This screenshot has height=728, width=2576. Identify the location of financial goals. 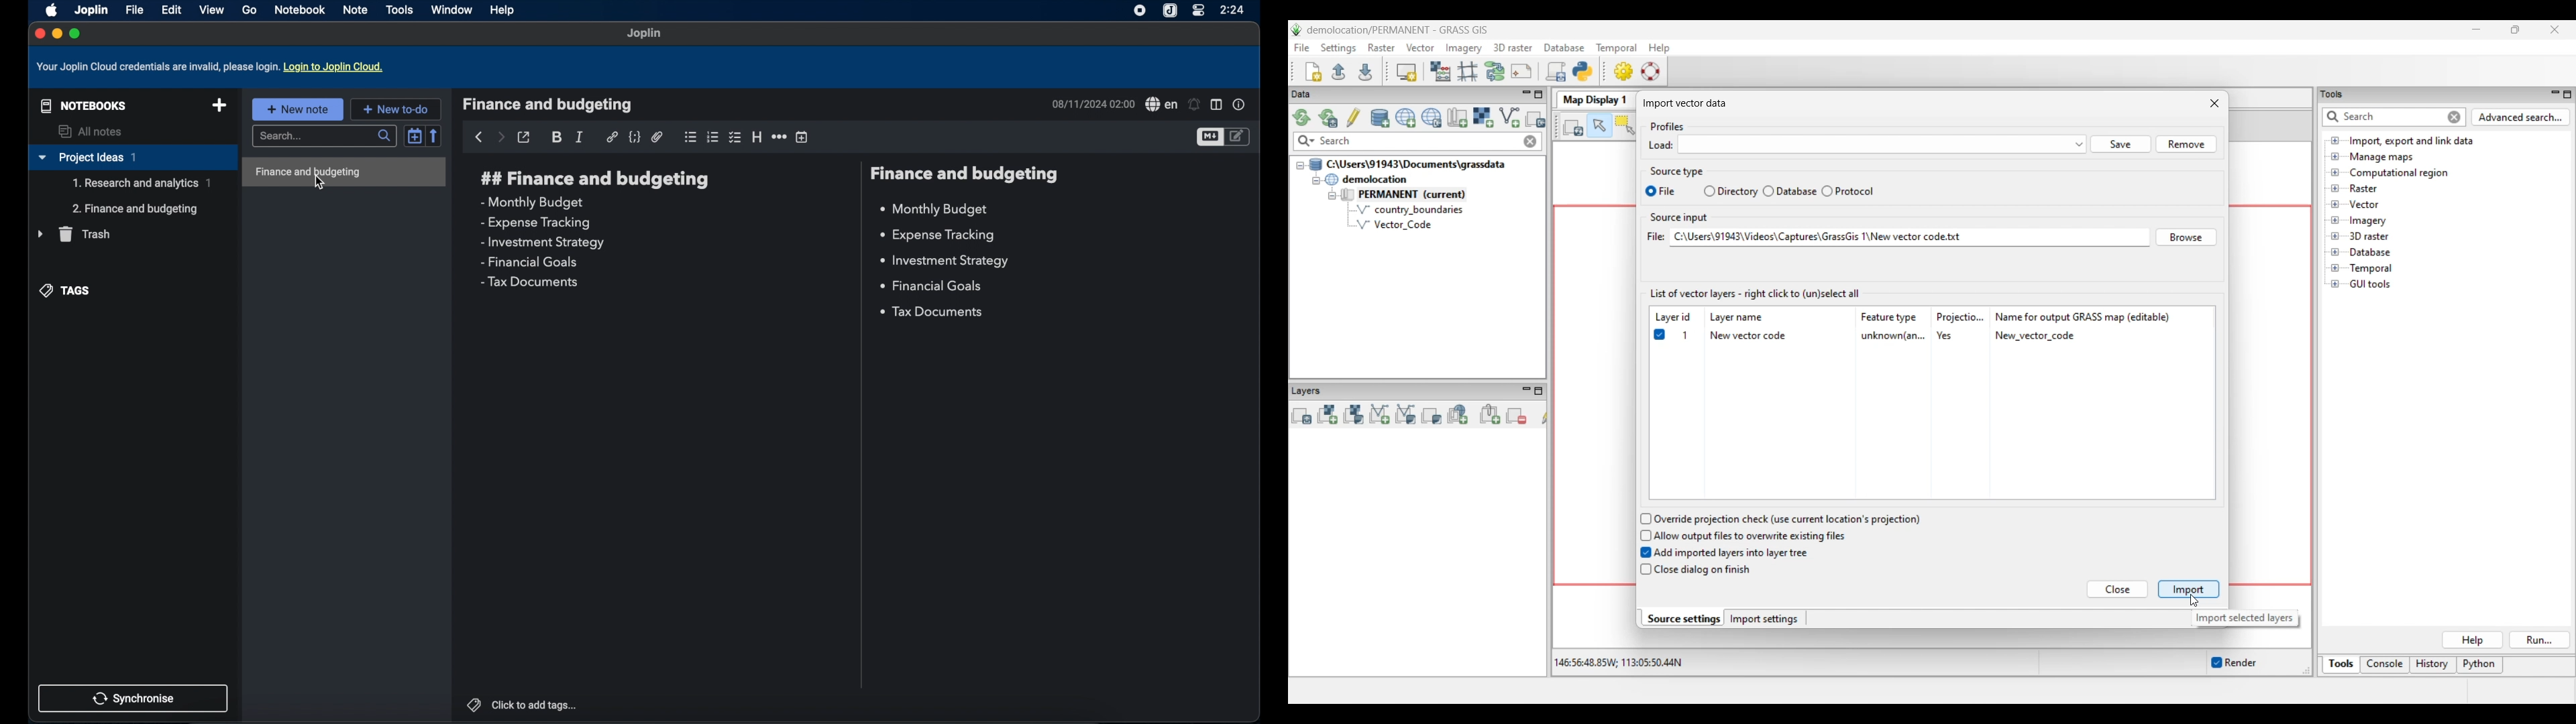
(930, 285).